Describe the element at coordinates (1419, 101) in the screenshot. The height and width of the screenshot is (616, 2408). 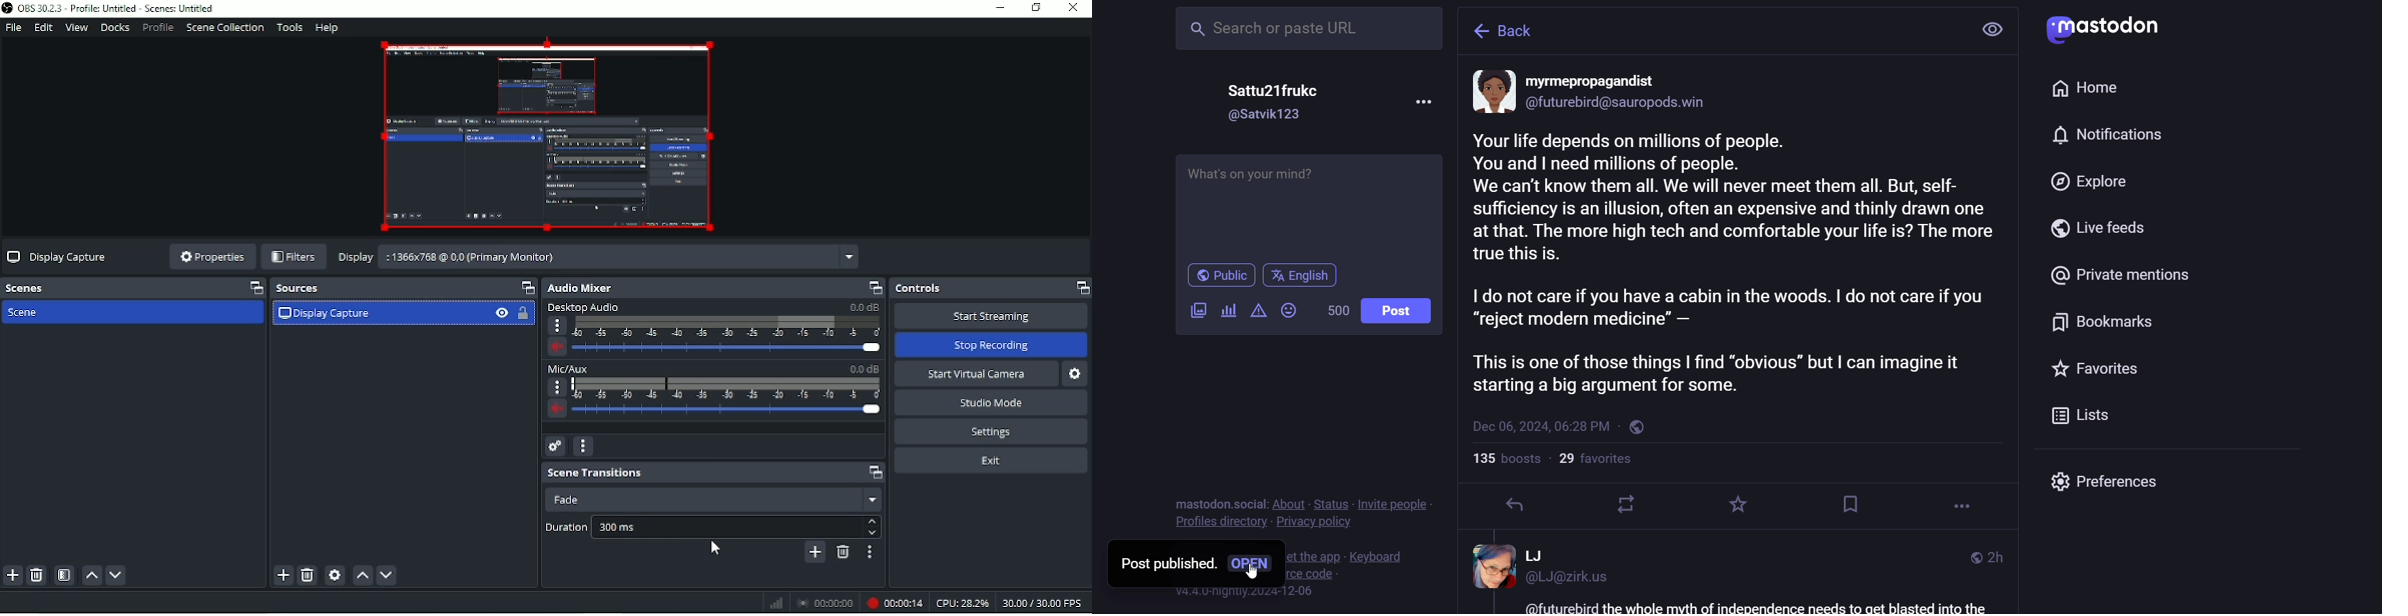
I see `more` at that location.